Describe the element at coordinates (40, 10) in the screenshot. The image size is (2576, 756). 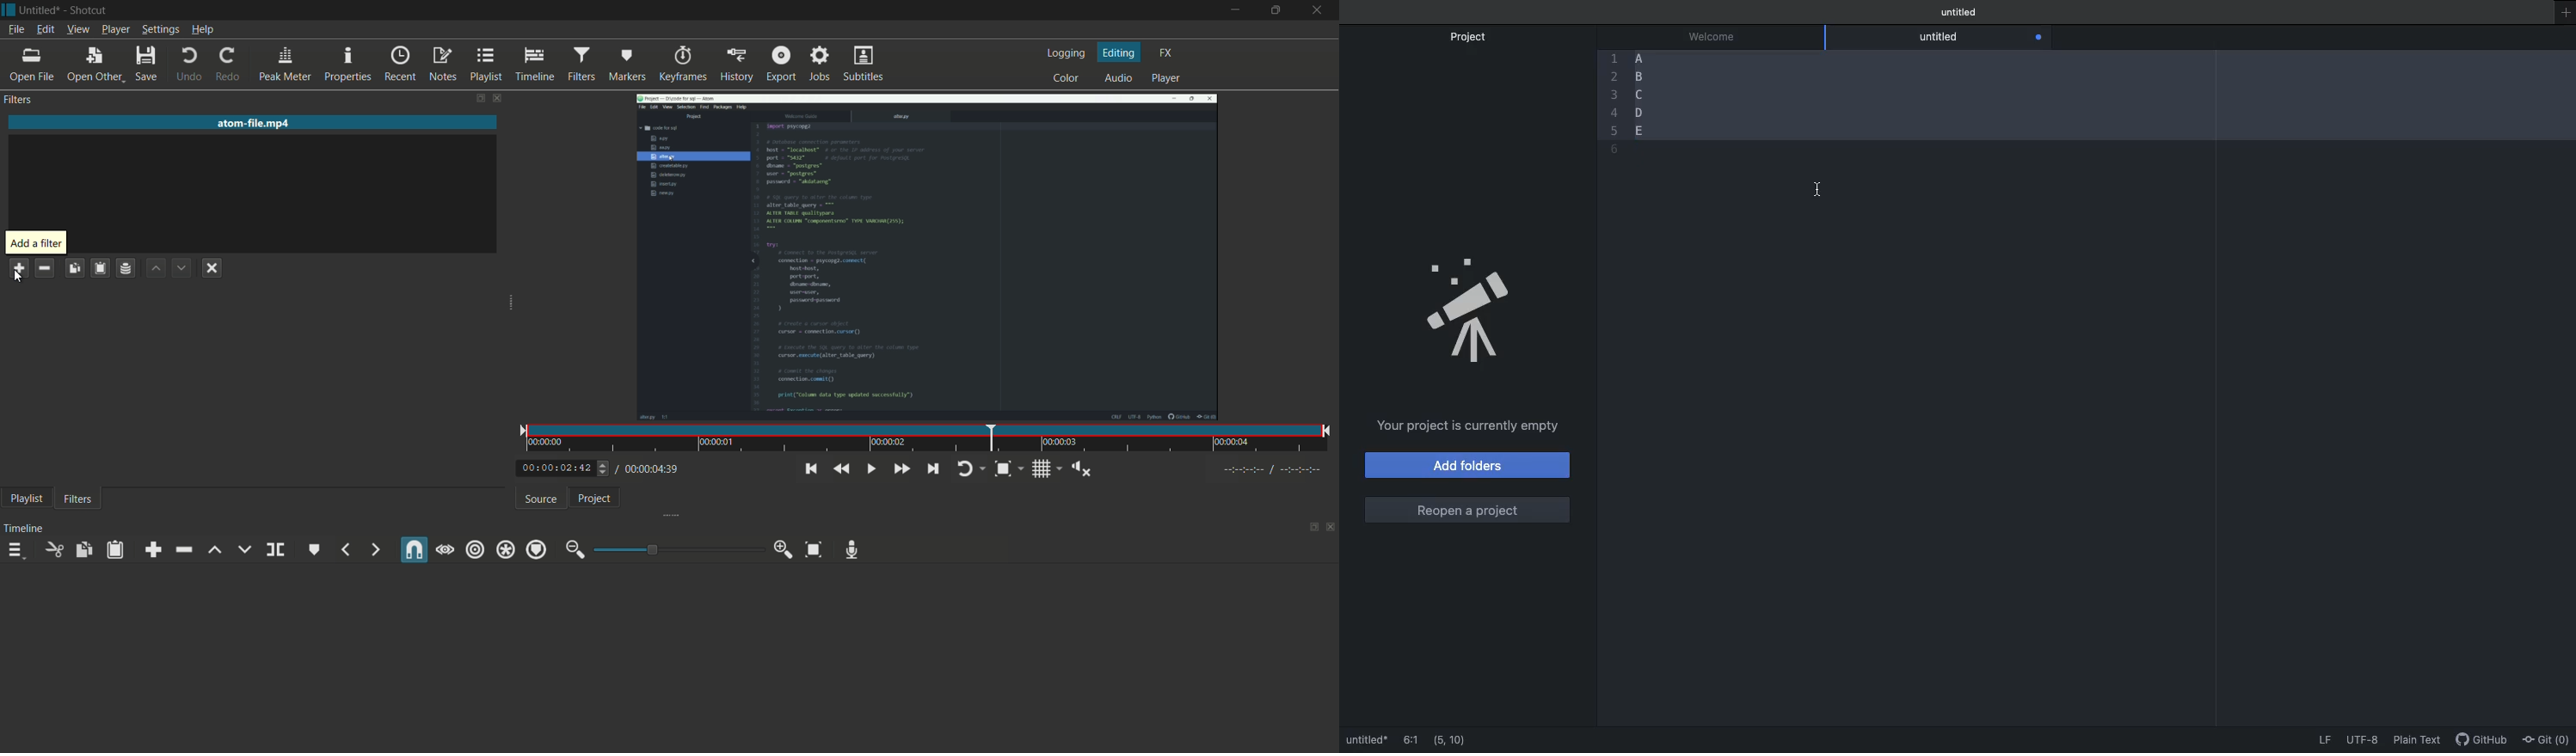
I see `project name` at that location.